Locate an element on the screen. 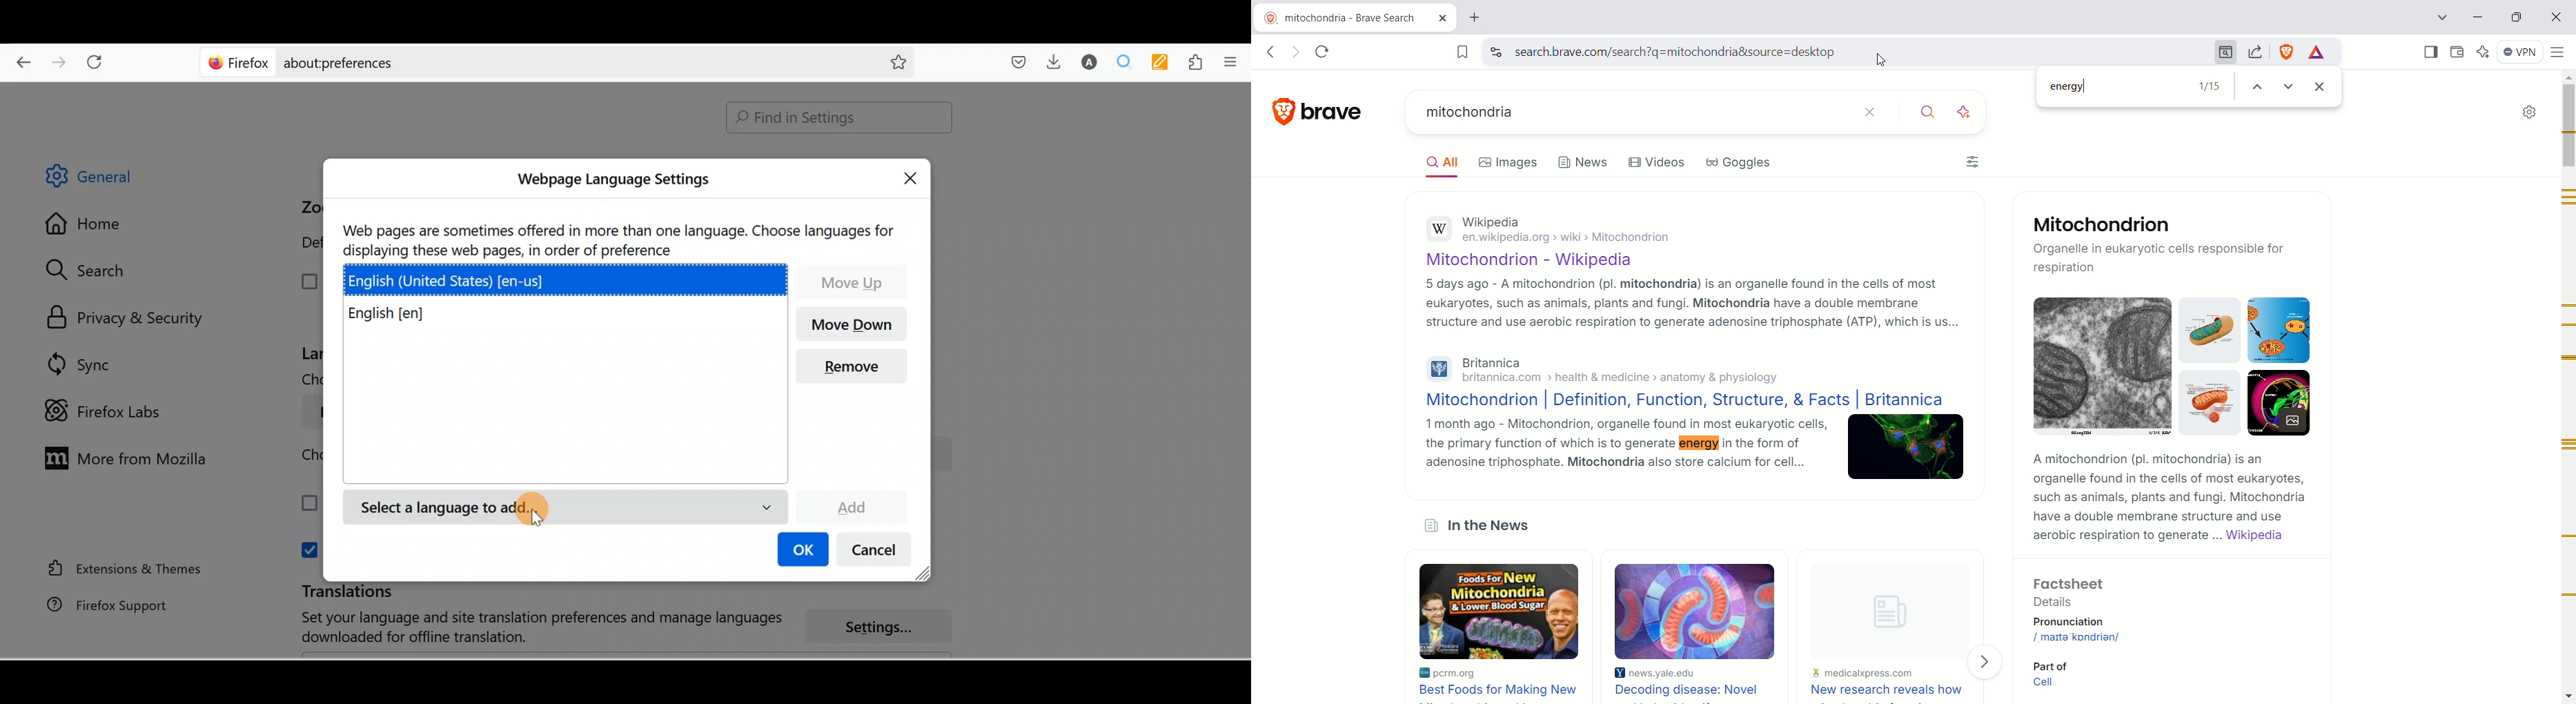  Multi keywords highlighter is located at coordinates (1164, 63).